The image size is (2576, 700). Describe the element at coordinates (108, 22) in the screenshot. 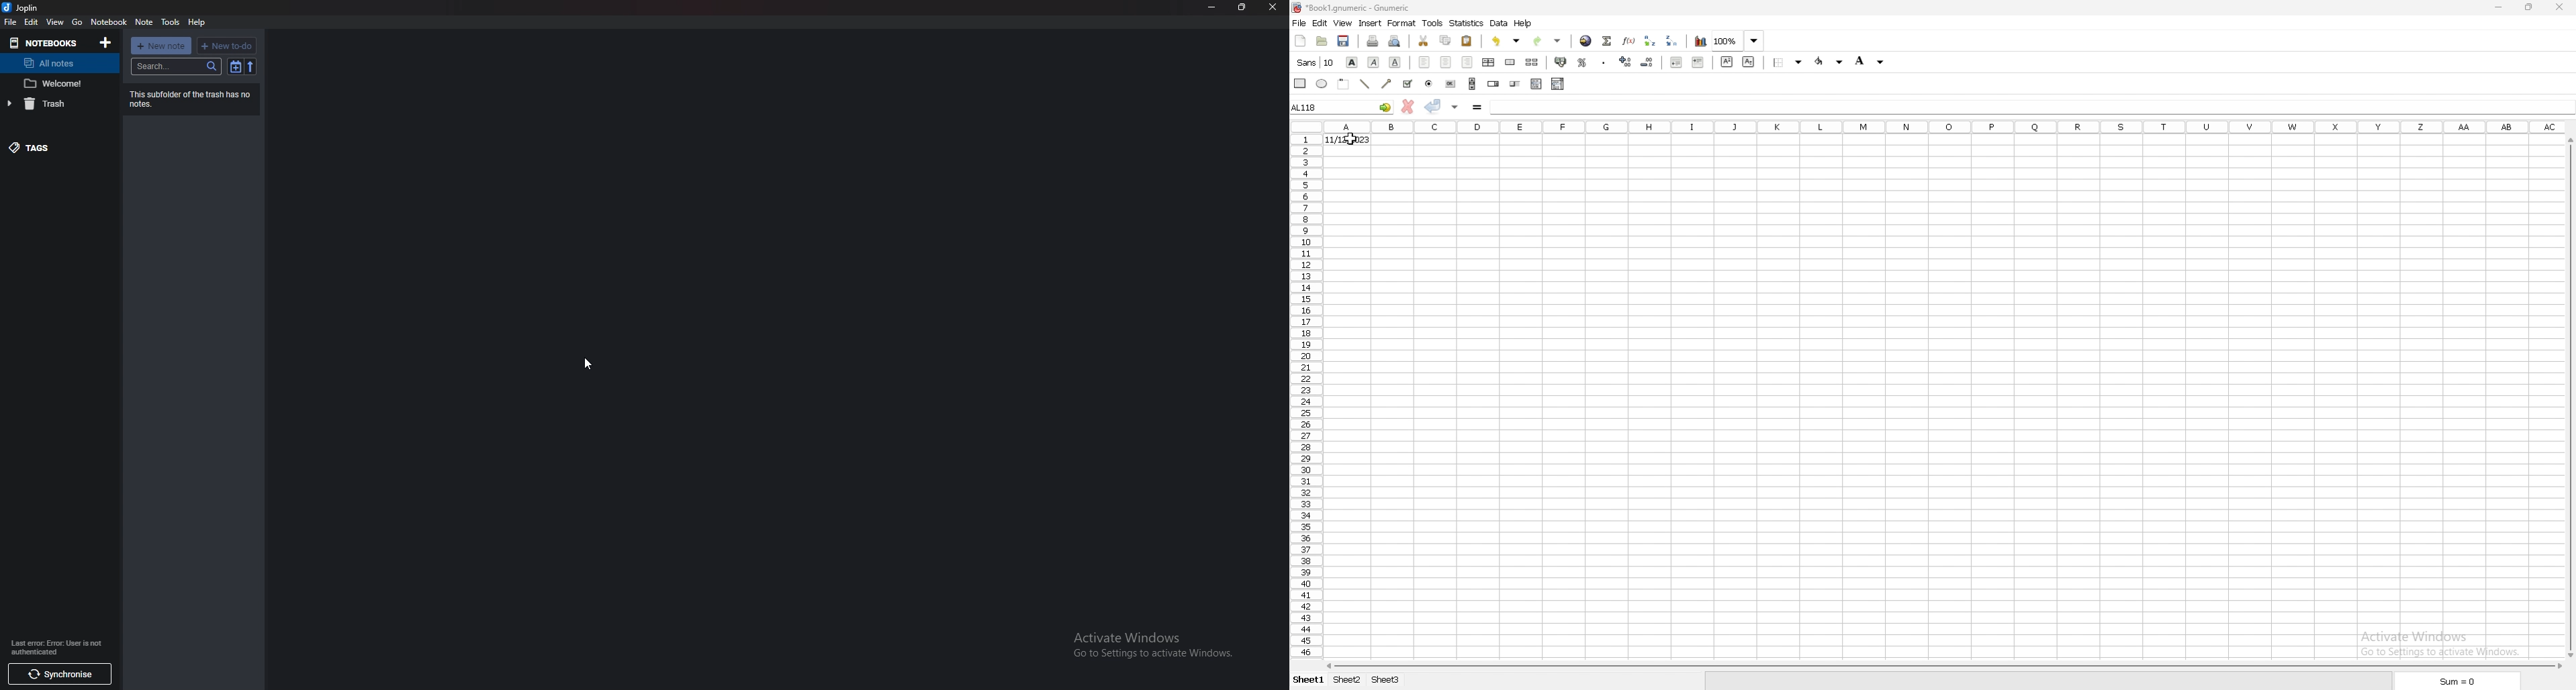

I see `Notebook` at that location.